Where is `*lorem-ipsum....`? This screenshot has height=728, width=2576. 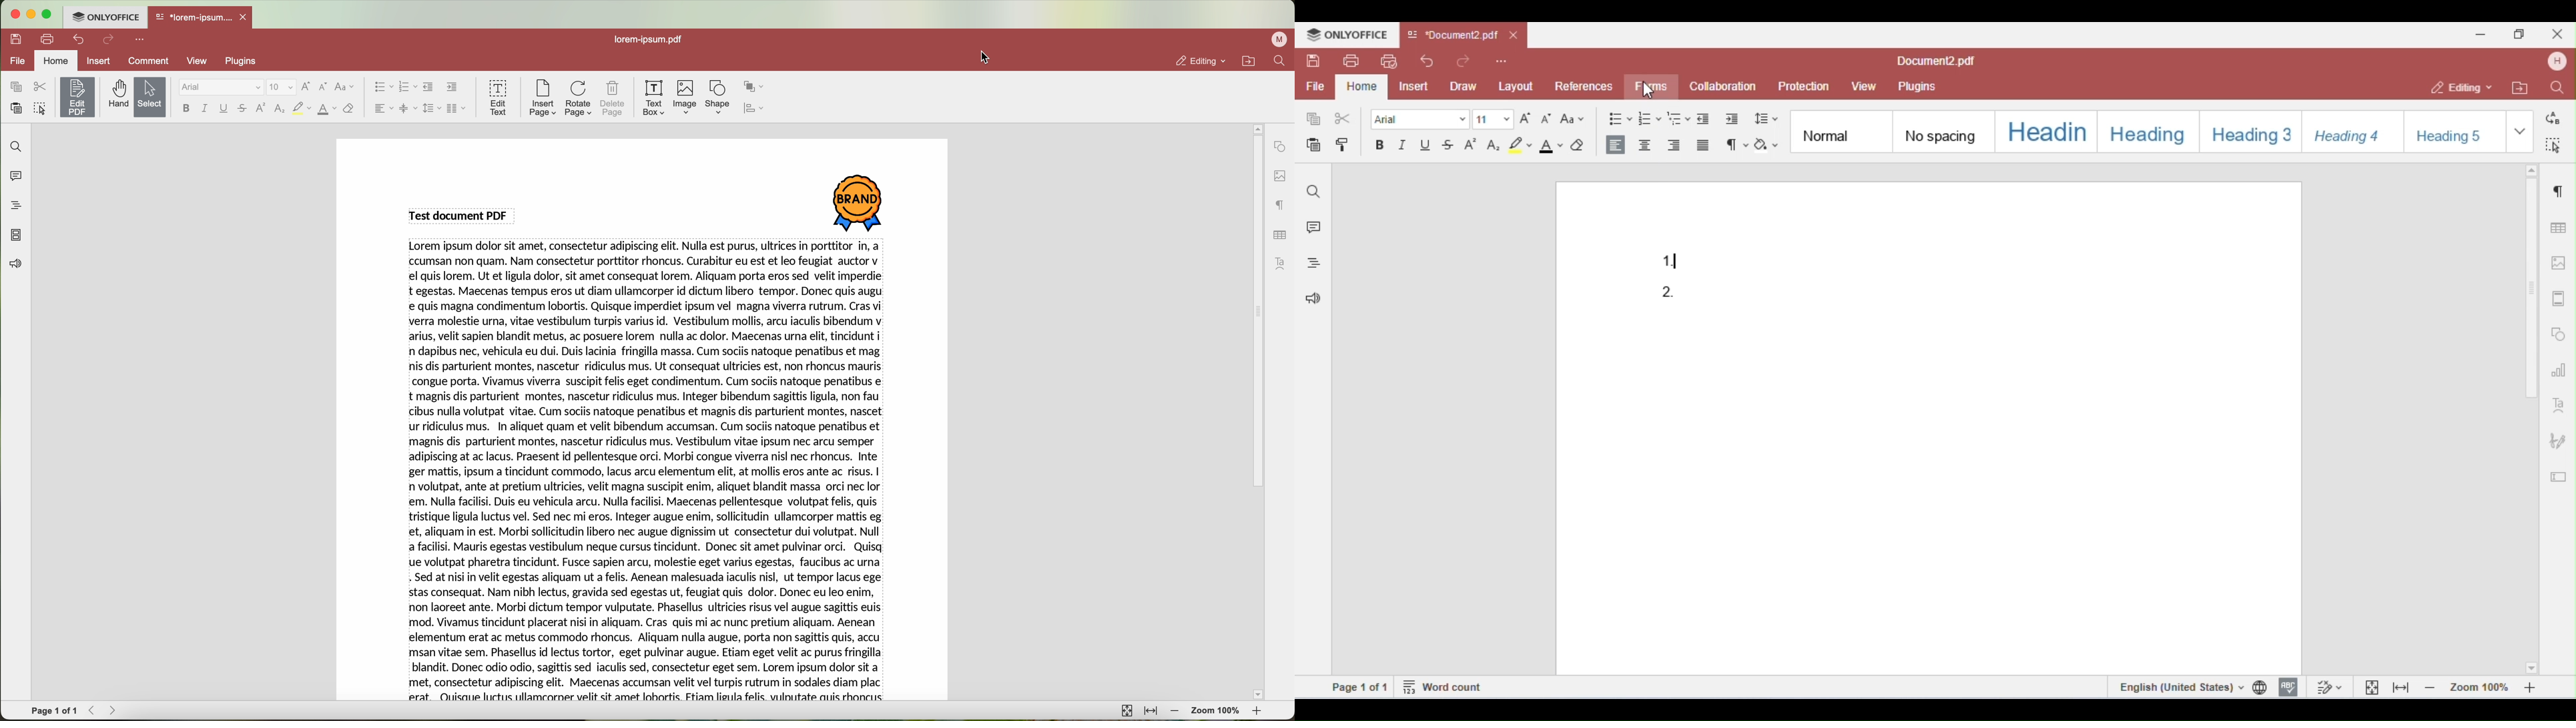 *lorem-ipsum.... is located at coordinates (193, 15).